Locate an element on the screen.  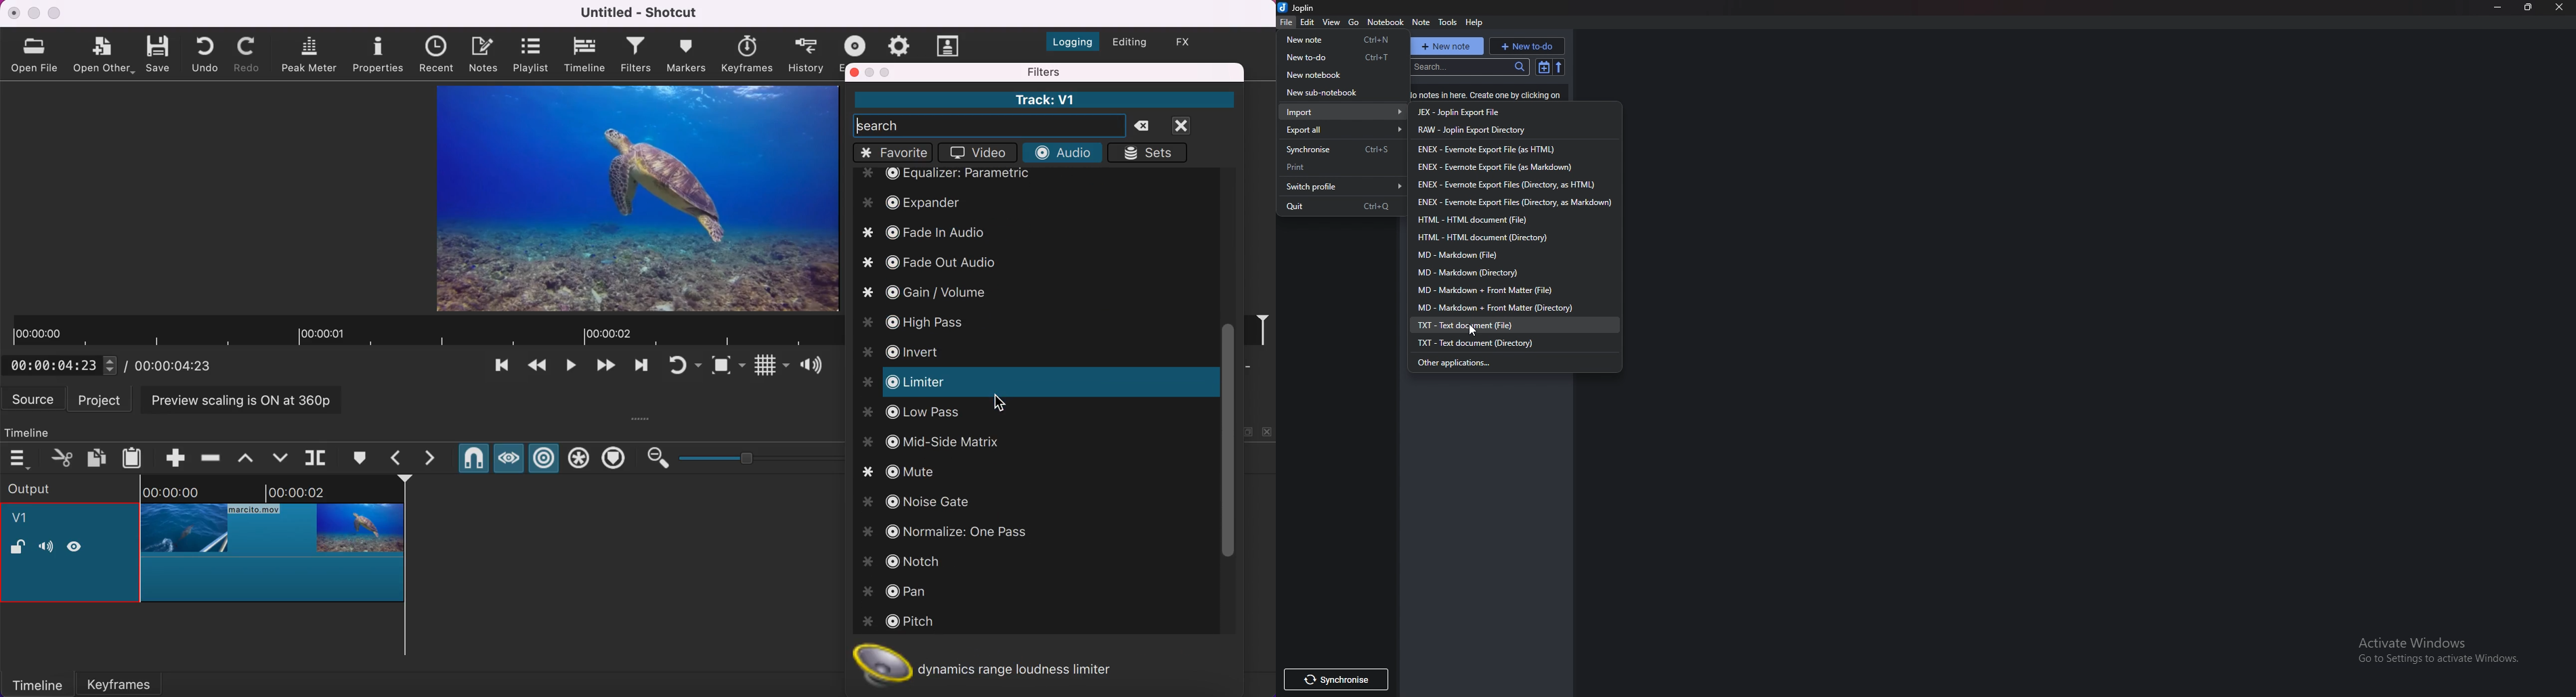
minimize is located at coordinates (871, 72).